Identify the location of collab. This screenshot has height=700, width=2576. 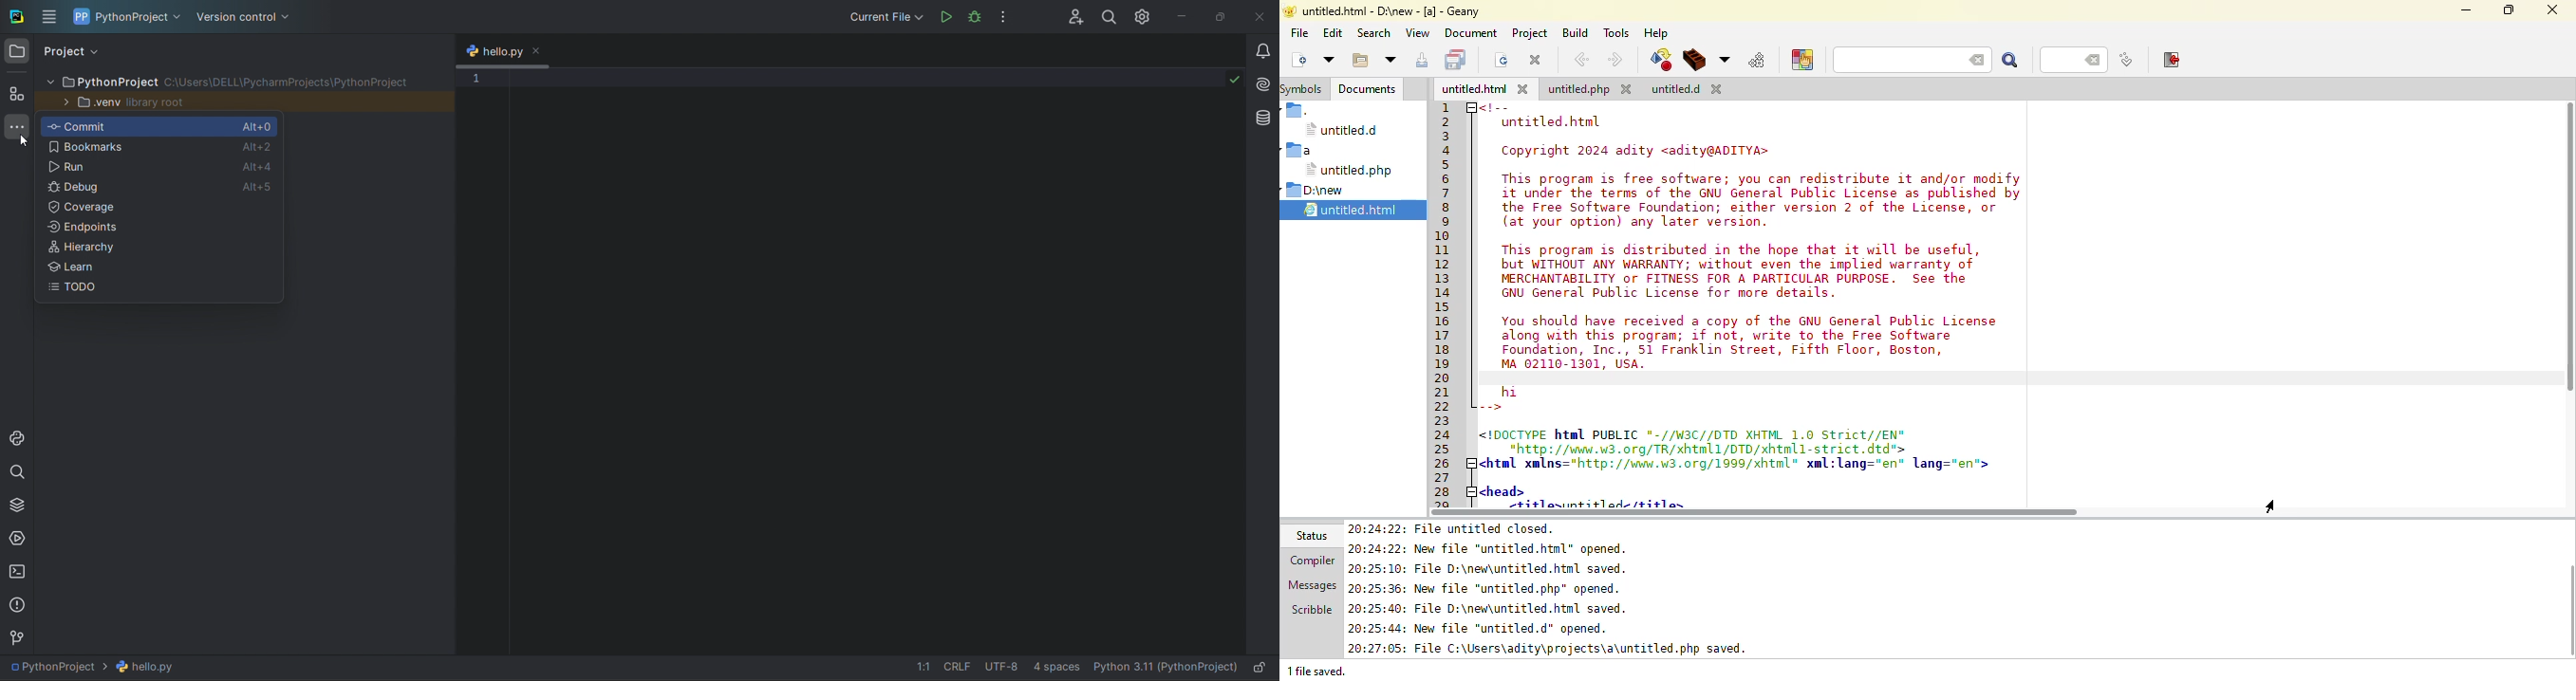
(1077, 17).